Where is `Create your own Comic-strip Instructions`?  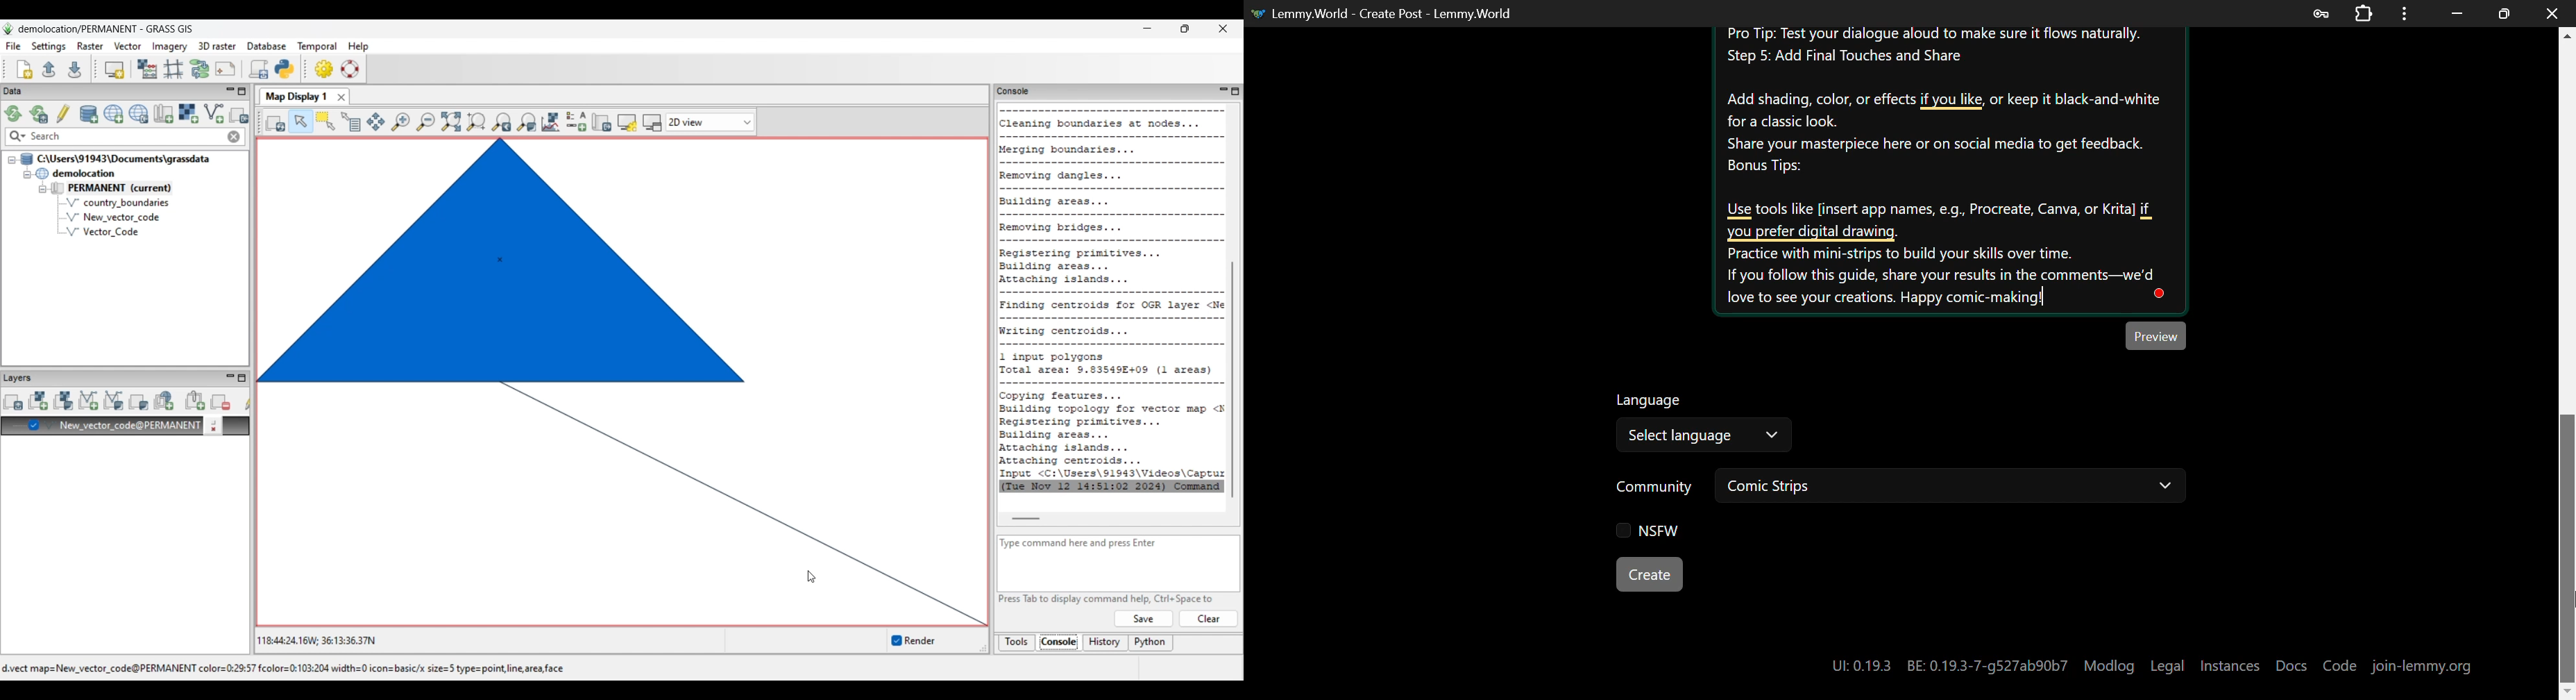 Create your own Comic-strip Instructions is located at coordinates (1950, 169).